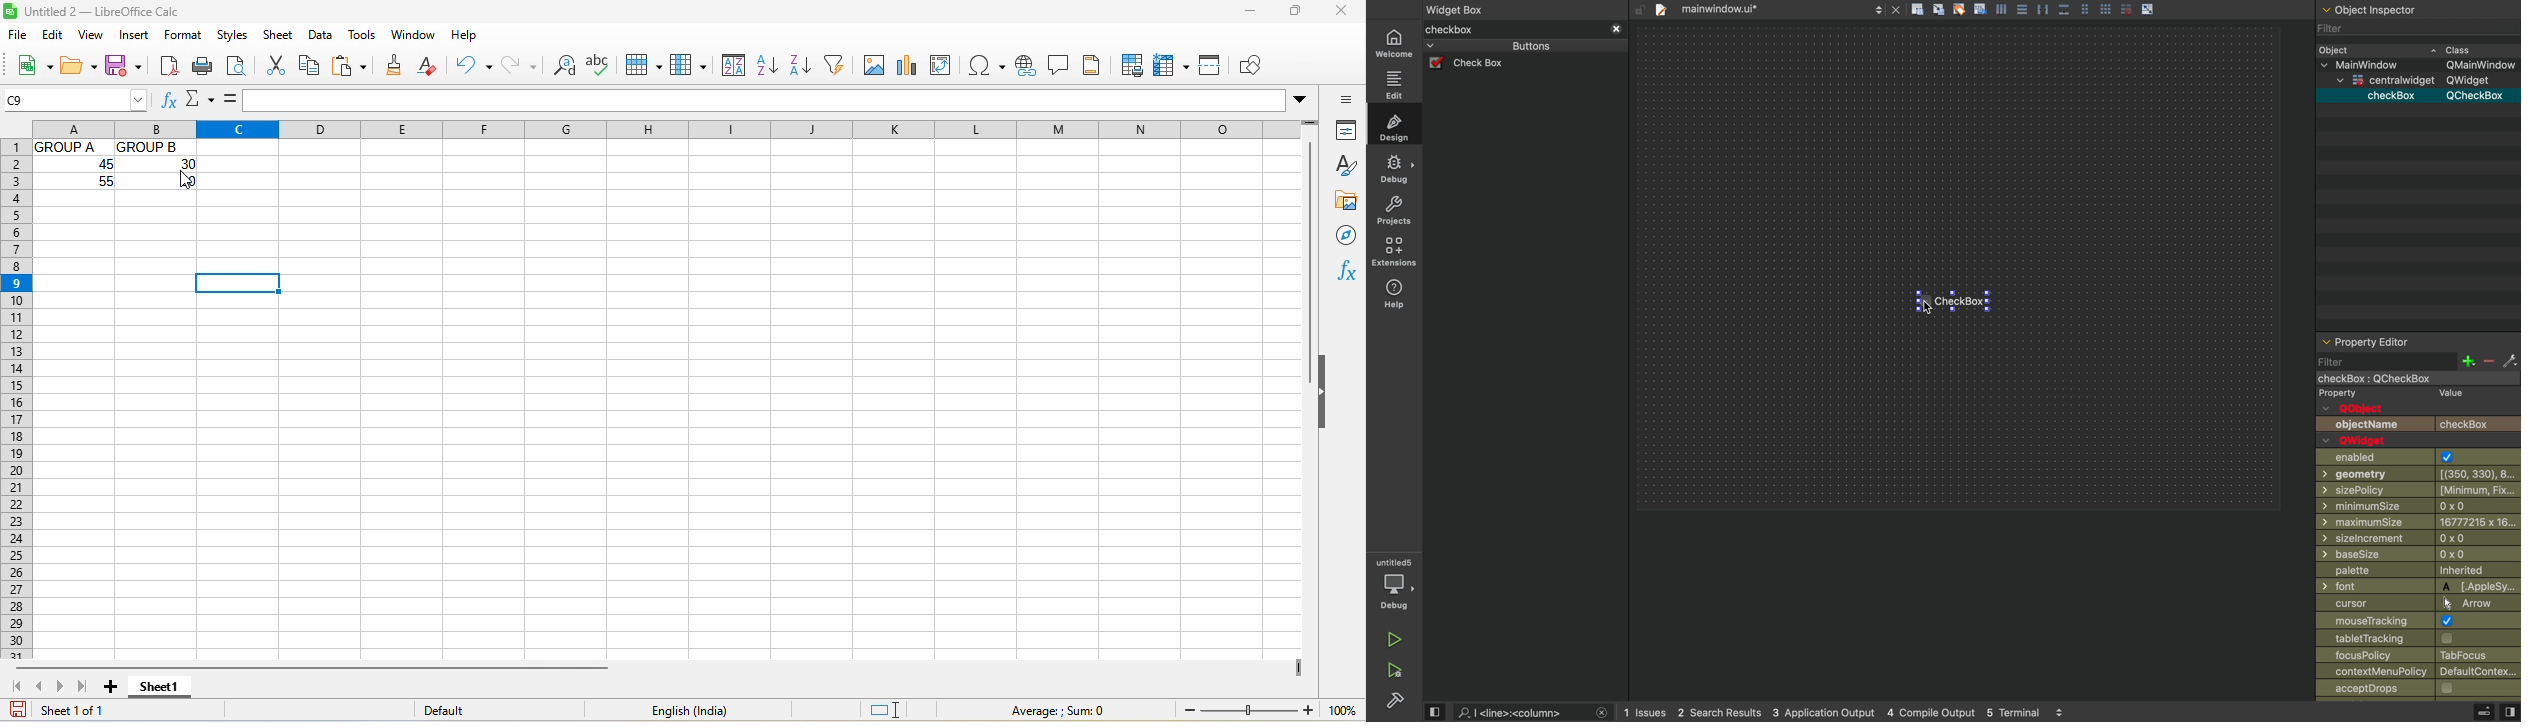  What do you see at coordinates (1897, 9) in the screenshot?
I see `close` at bounding box center [1897, 9].